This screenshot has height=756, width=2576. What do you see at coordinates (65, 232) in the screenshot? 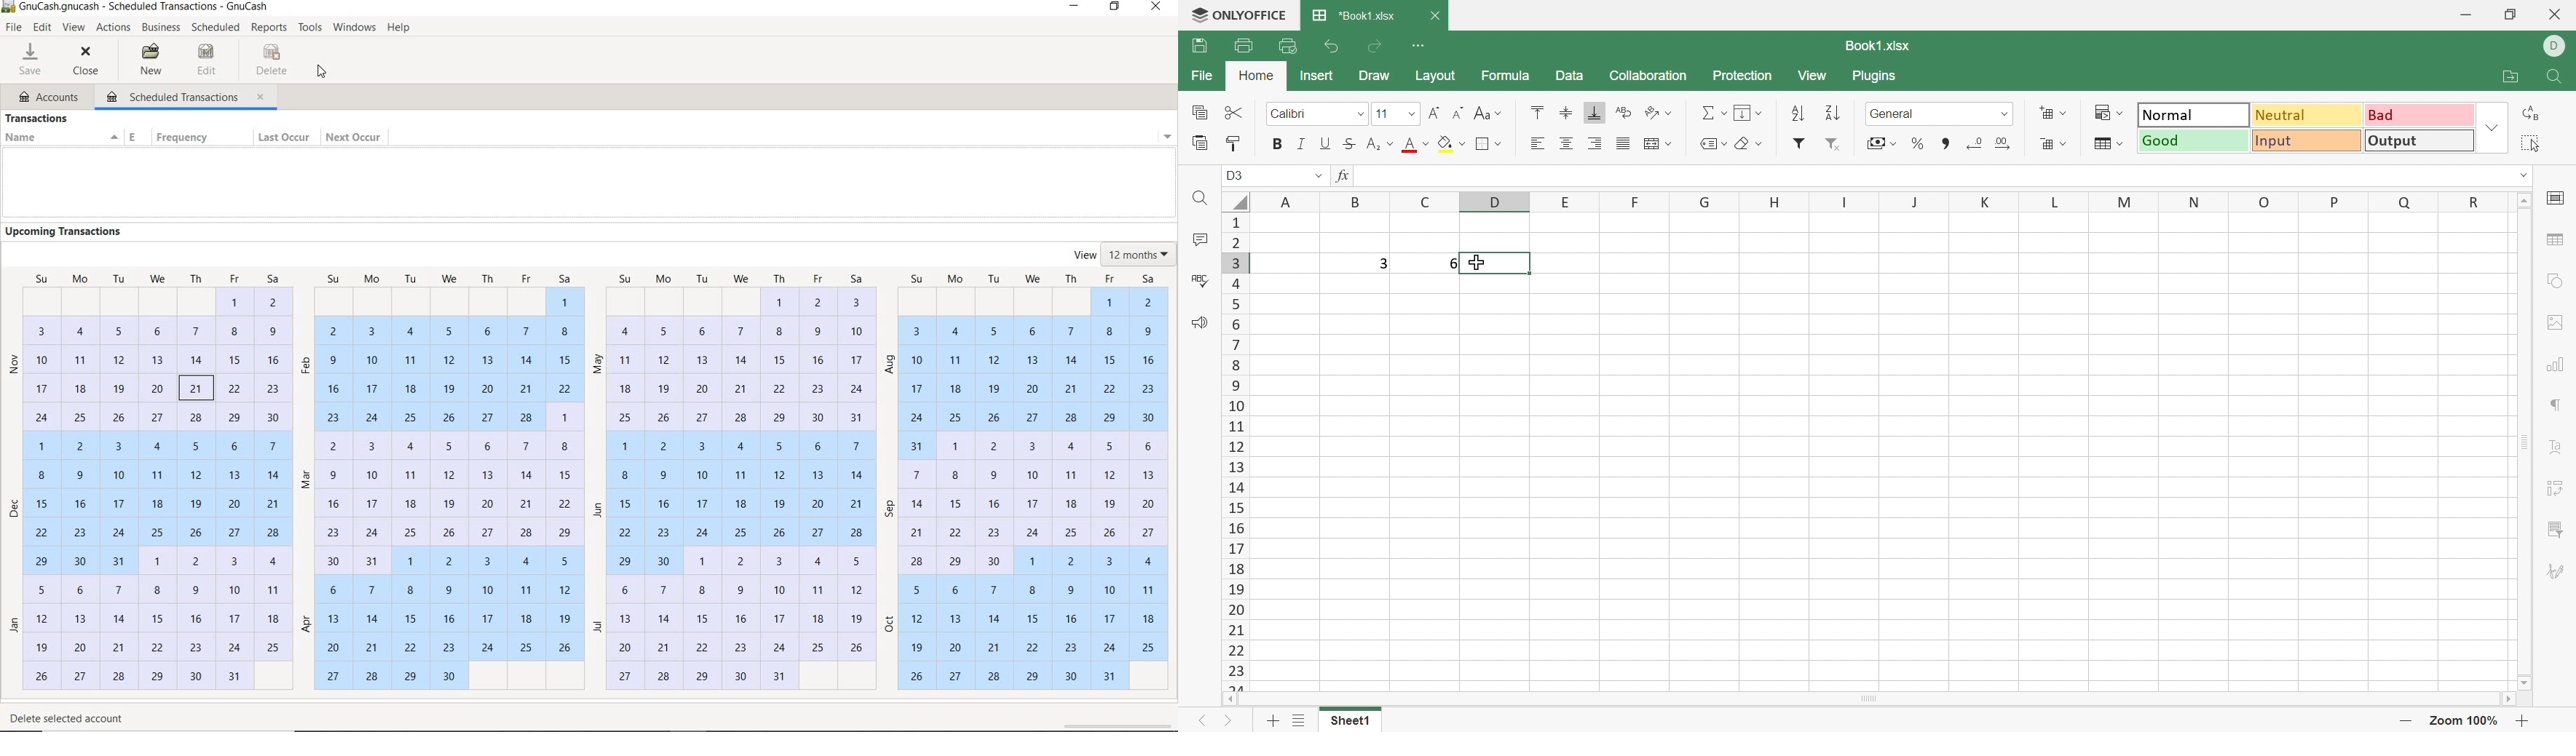
I see `UPCOMING TRANSACTIONS` at bounding box center [65, 232].